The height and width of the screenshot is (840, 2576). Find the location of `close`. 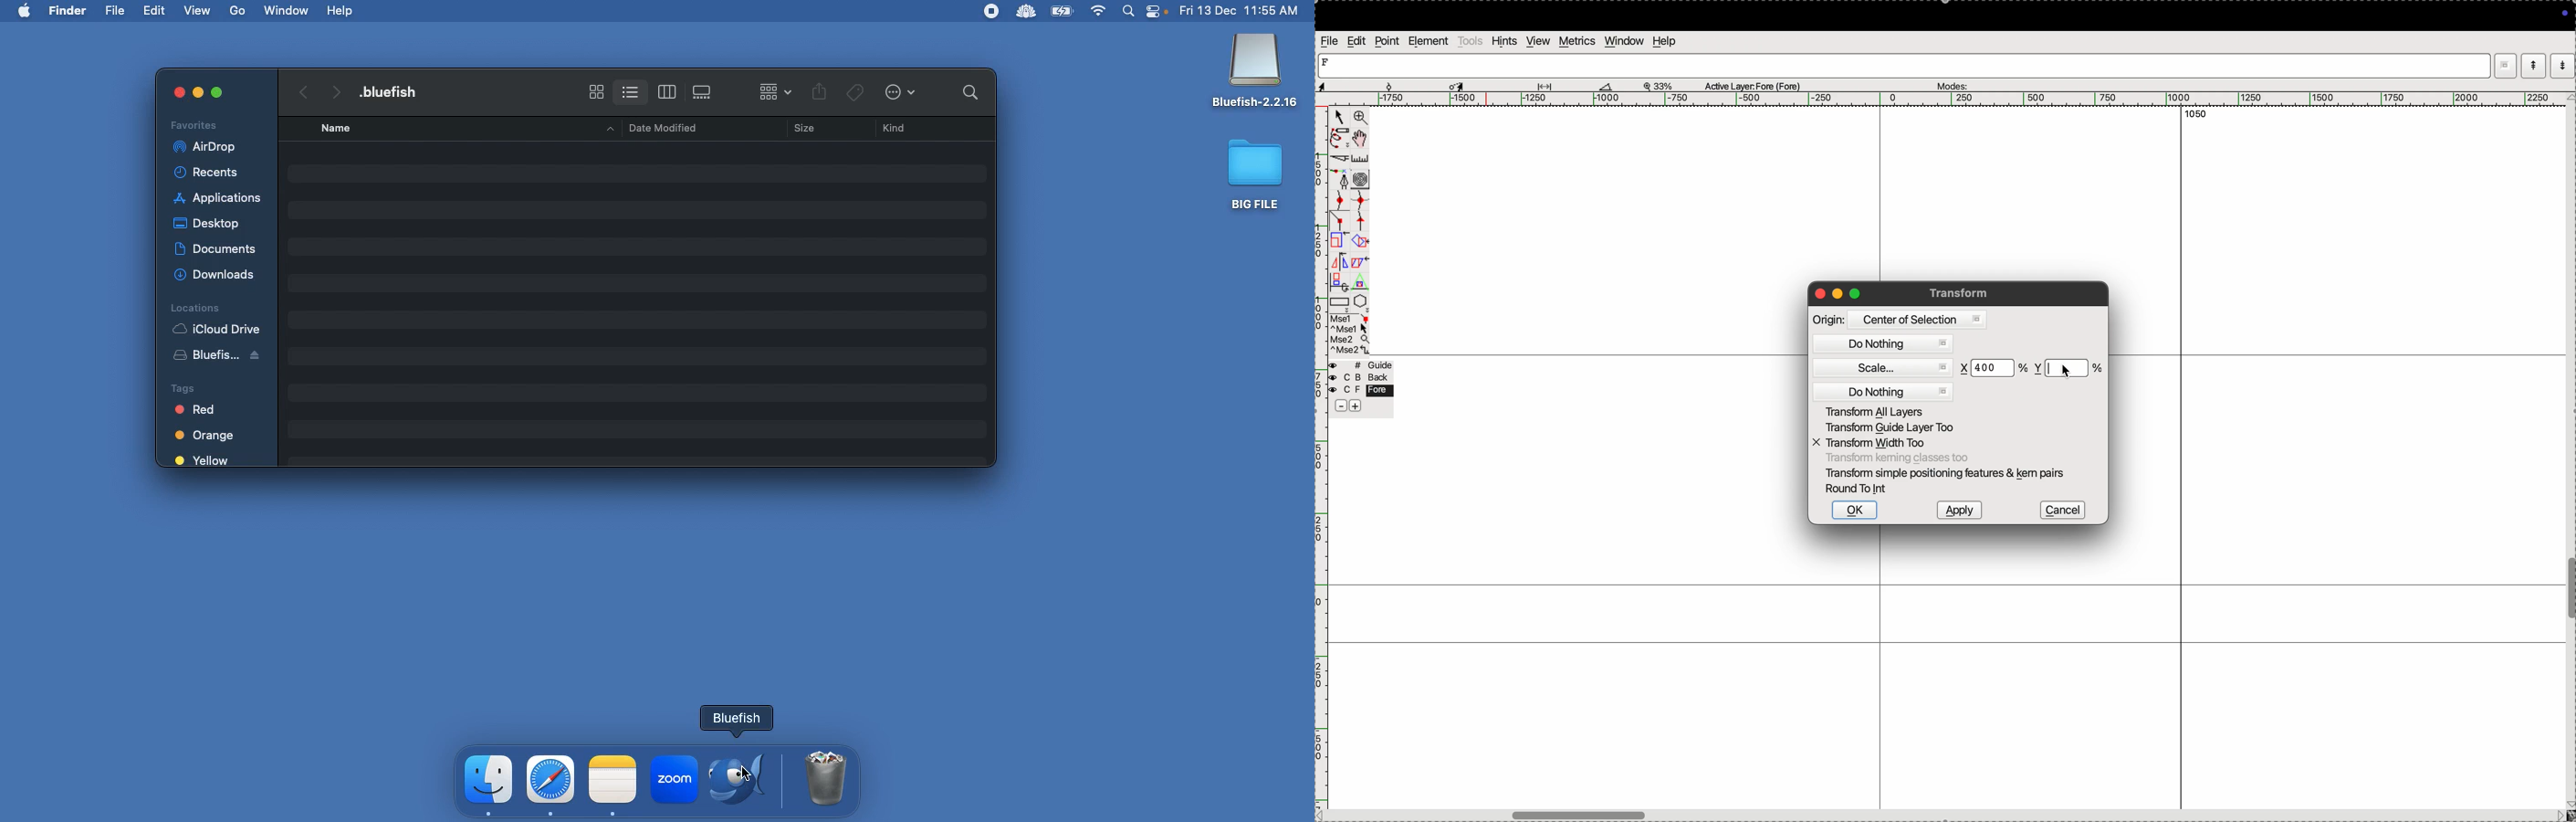

close is located at coordinates (170, 91).